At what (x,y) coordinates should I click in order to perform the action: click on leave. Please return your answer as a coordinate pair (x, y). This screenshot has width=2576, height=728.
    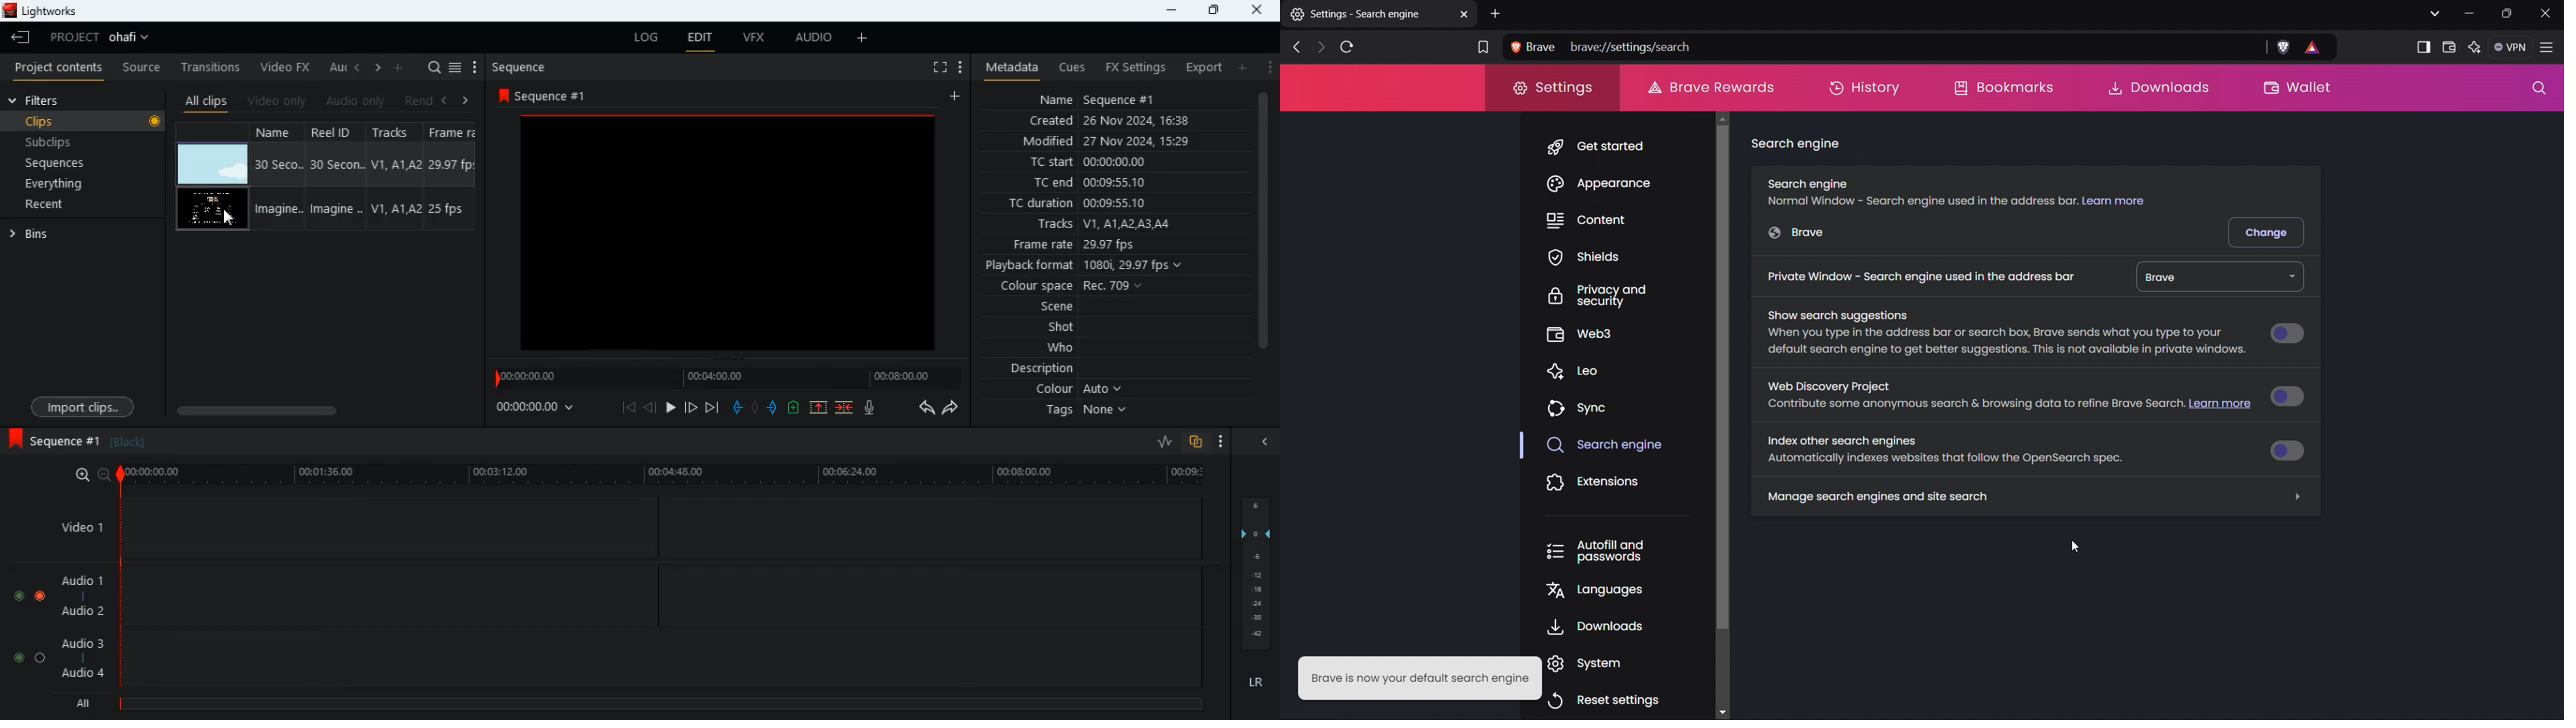
    Looking at the image, I should click on (22, 37).